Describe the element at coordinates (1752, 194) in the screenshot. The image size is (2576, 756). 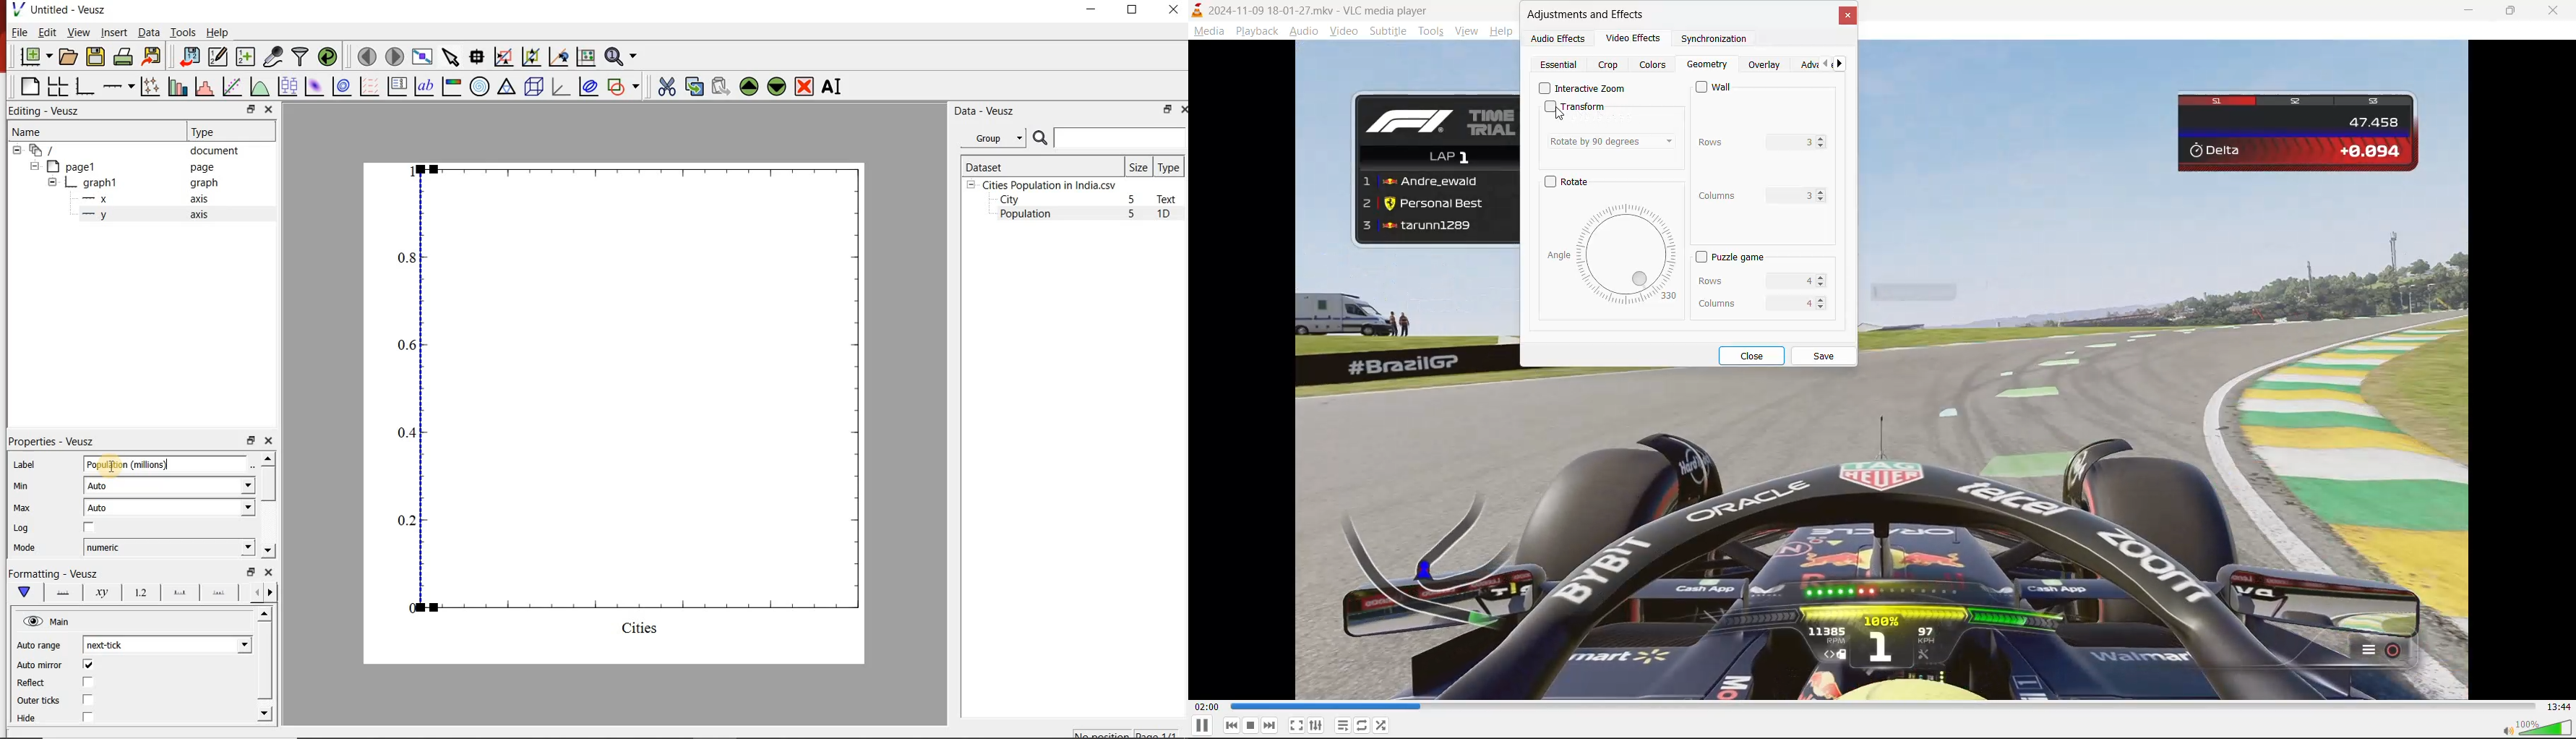
I see `columns` at that location.